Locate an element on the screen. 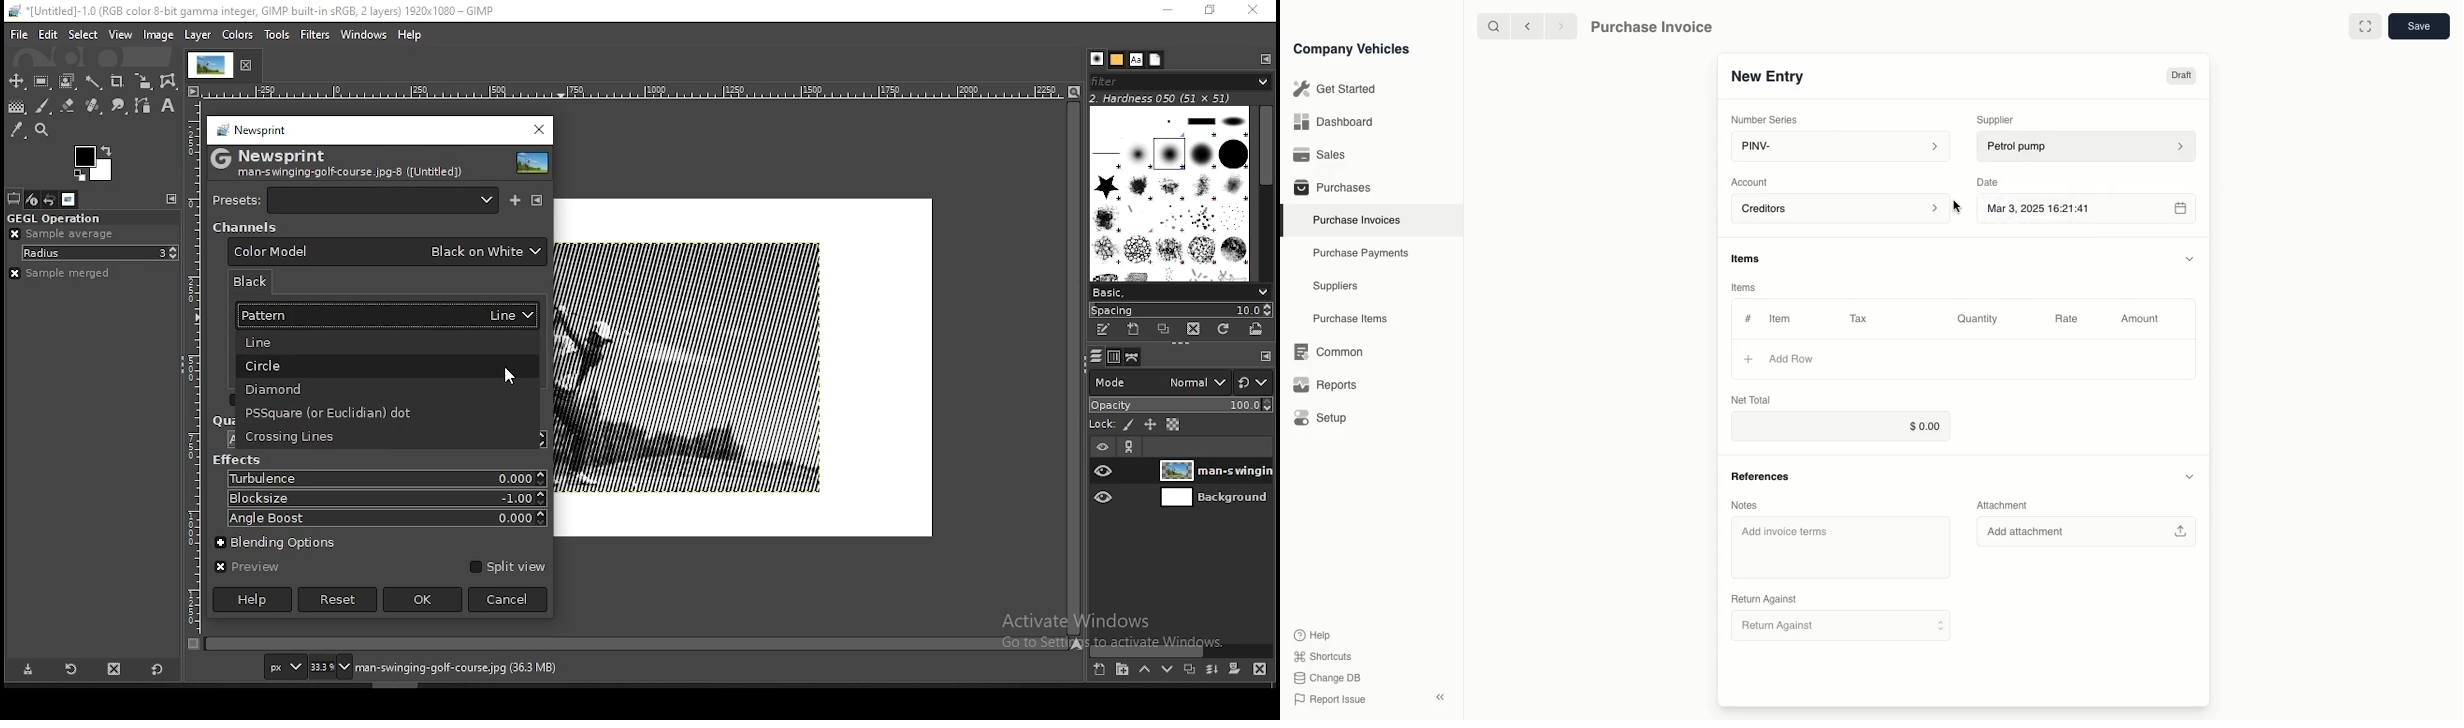 The width and height of the screenshot is (2464, 728). previous is located at coordinates (1526, 25).